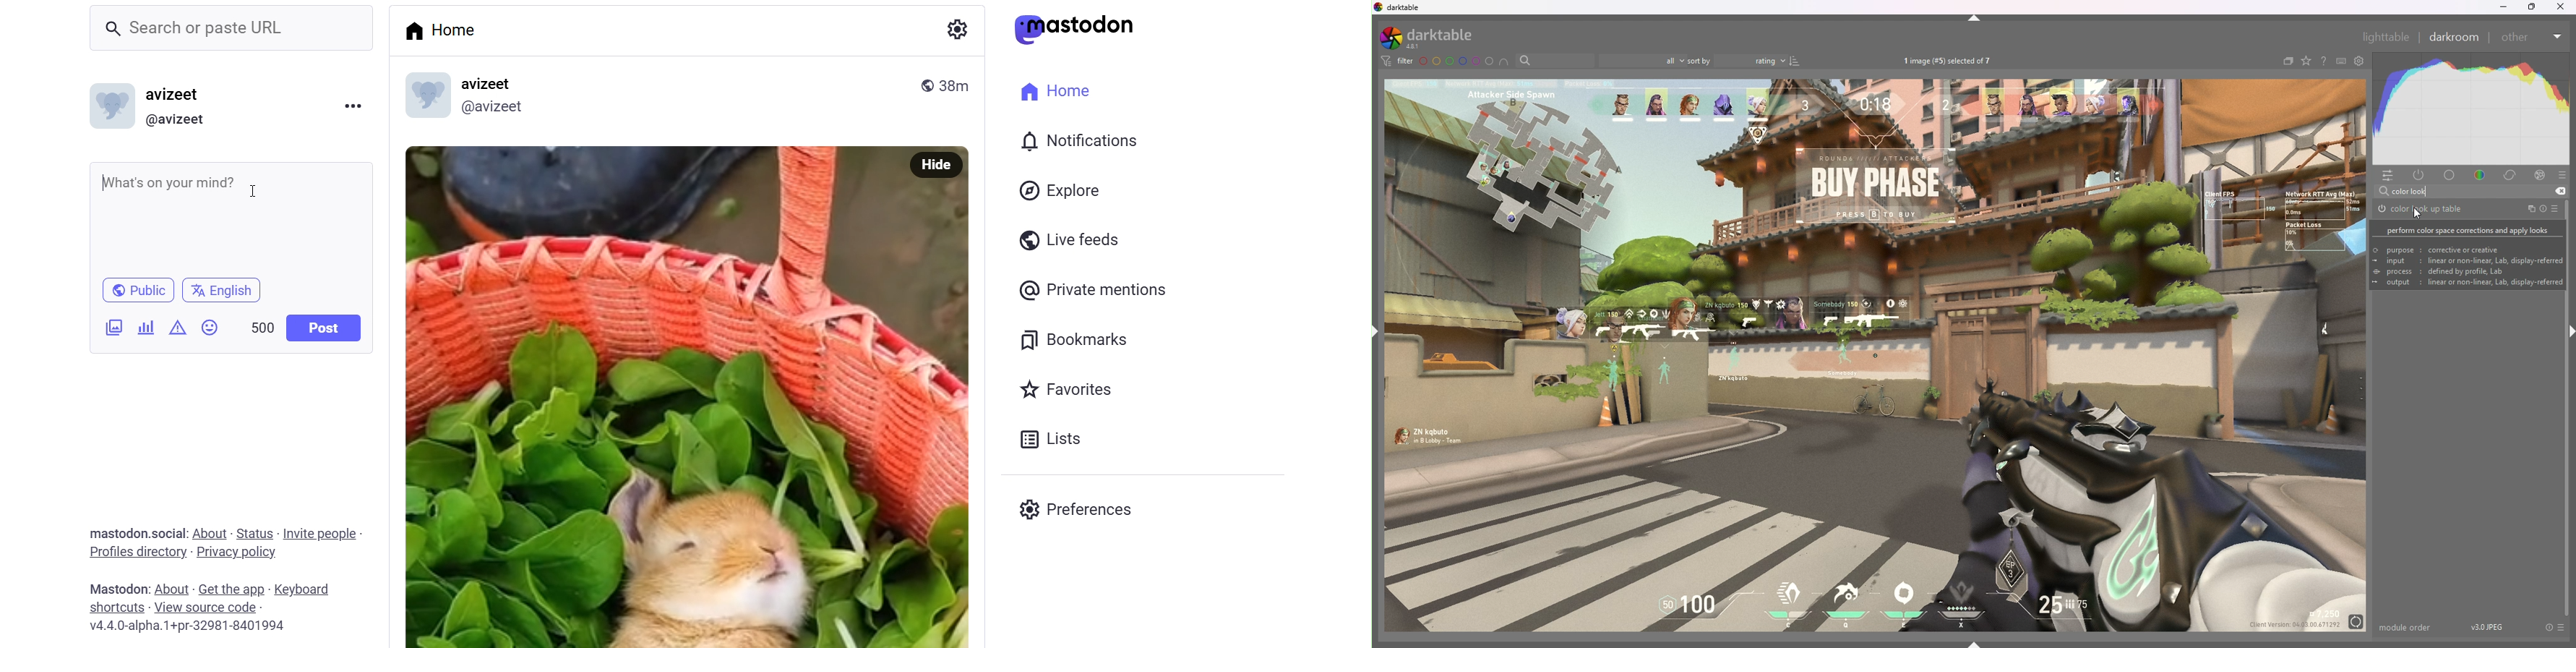 The image size is (2576, 672). Describe the element at coordinates (116, 589) in the screenshot. I see `Mastodon` at that location.